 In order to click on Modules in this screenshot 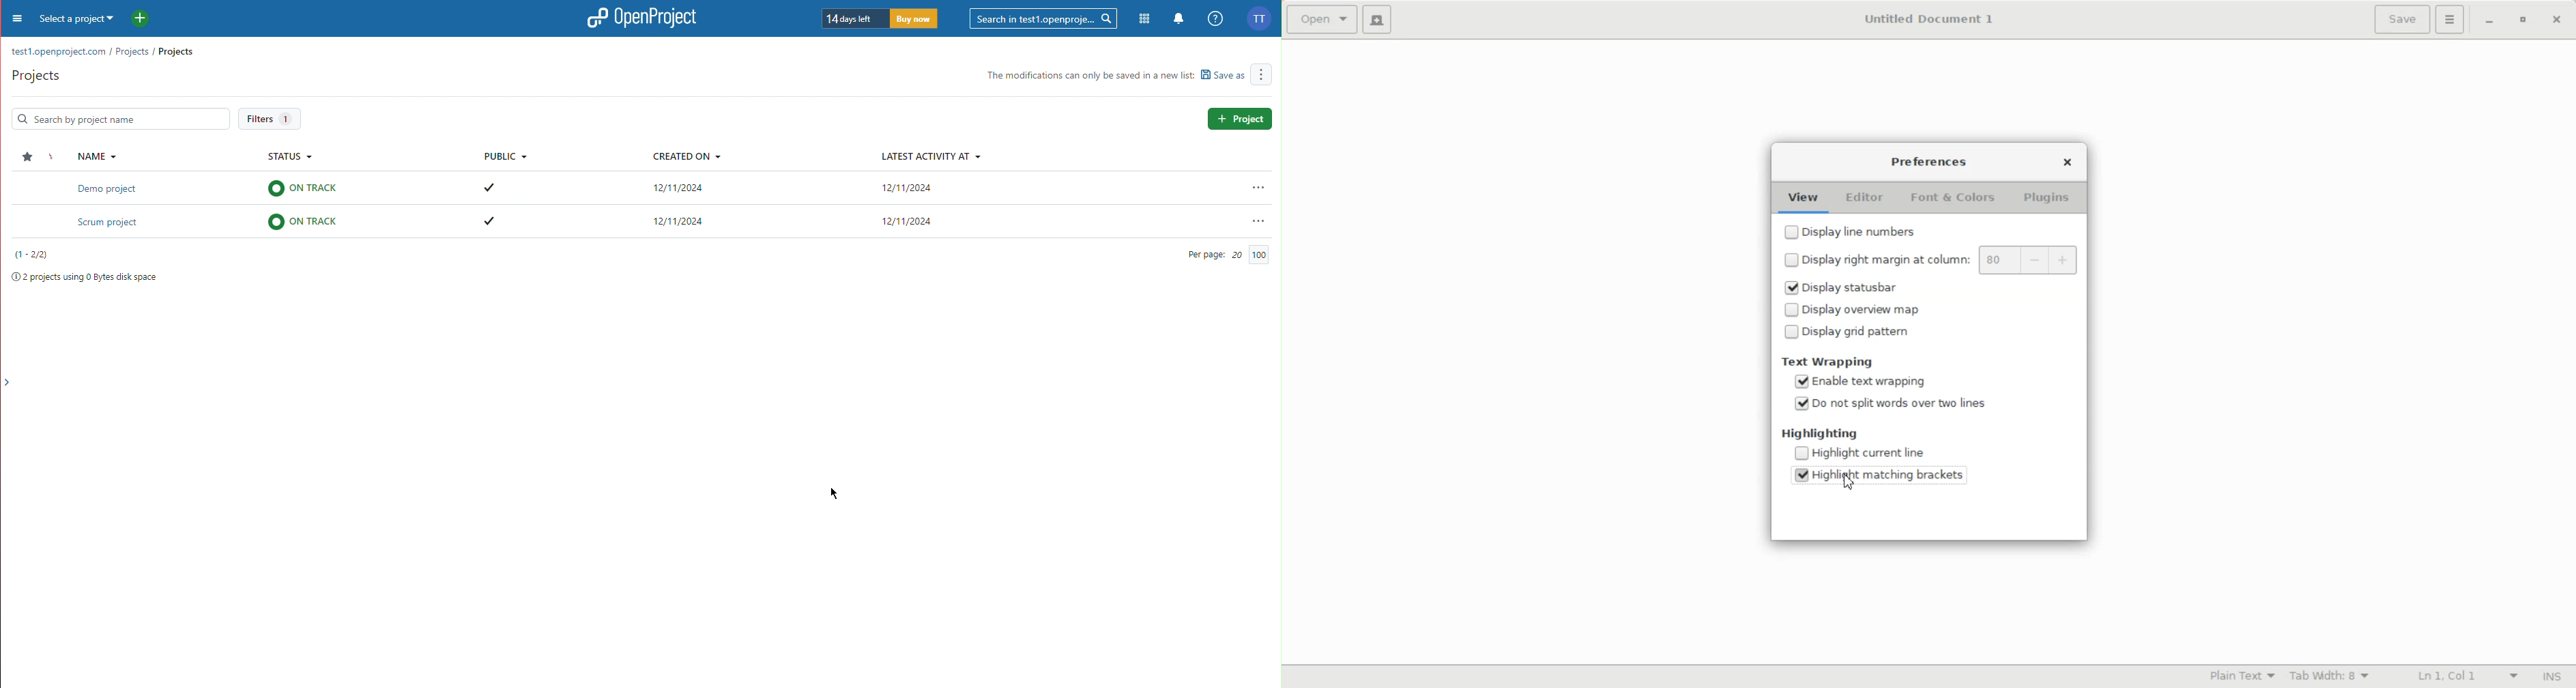, I will do `click(1144, 18)`.